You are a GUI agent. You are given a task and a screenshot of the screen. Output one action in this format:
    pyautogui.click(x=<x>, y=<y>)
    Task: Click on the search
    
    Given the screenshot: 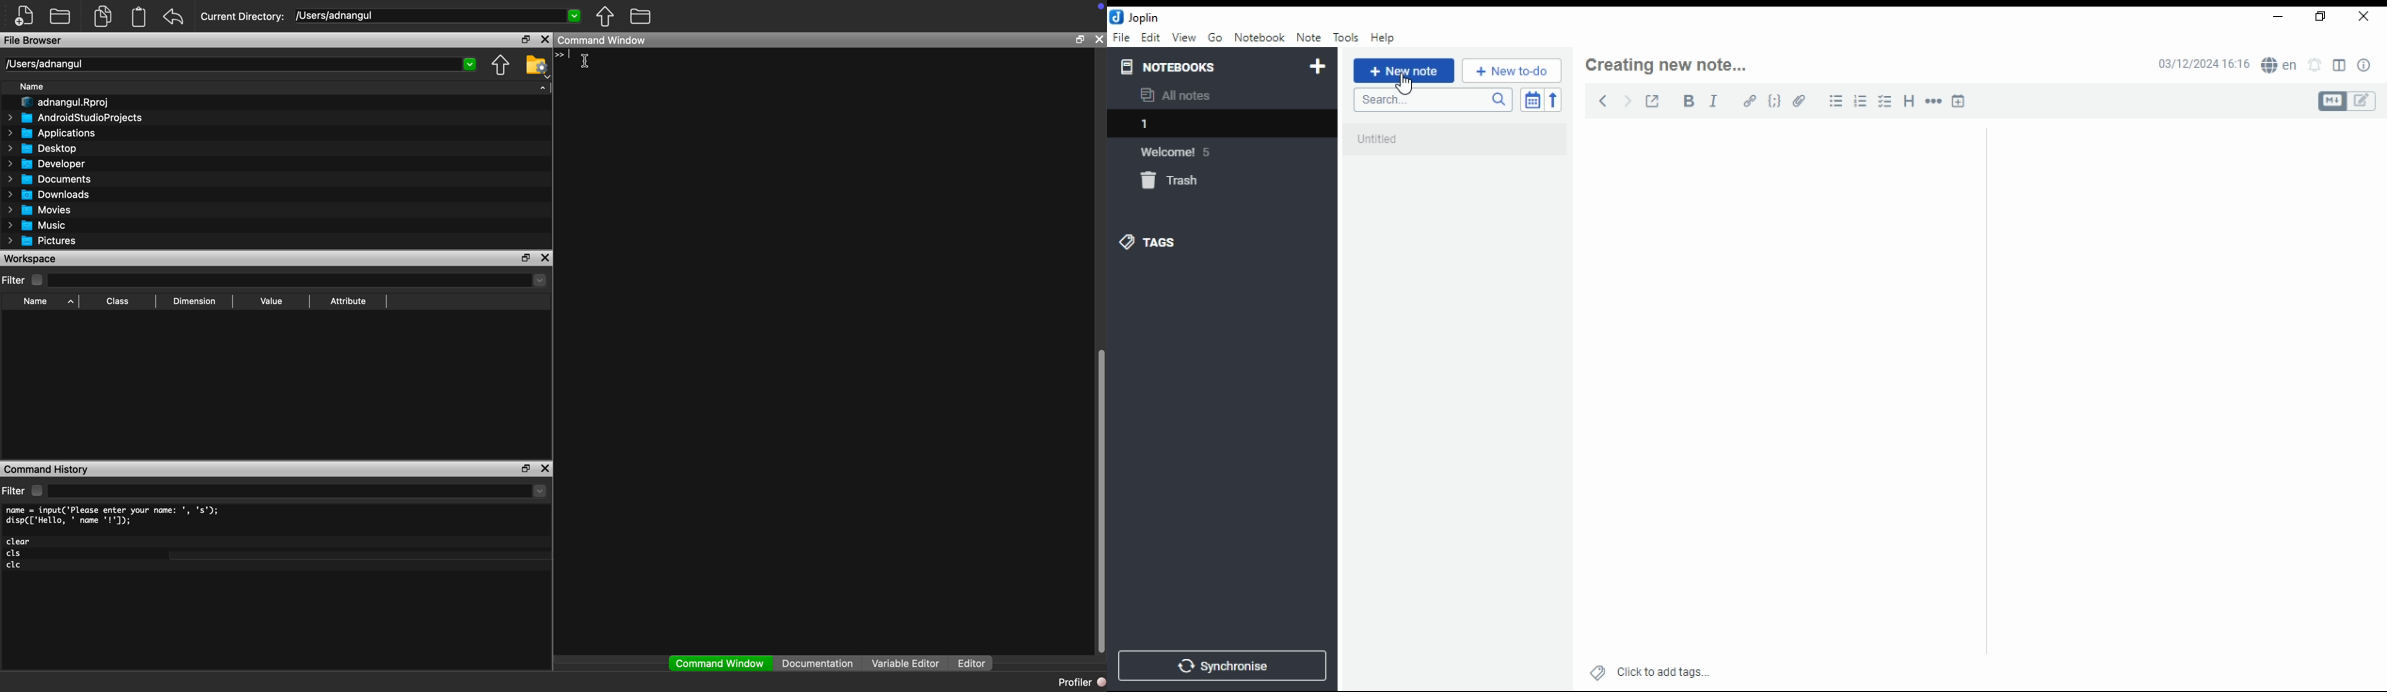 What is the action you would take?
    pyautogui.click(x=1432, y=100)
    